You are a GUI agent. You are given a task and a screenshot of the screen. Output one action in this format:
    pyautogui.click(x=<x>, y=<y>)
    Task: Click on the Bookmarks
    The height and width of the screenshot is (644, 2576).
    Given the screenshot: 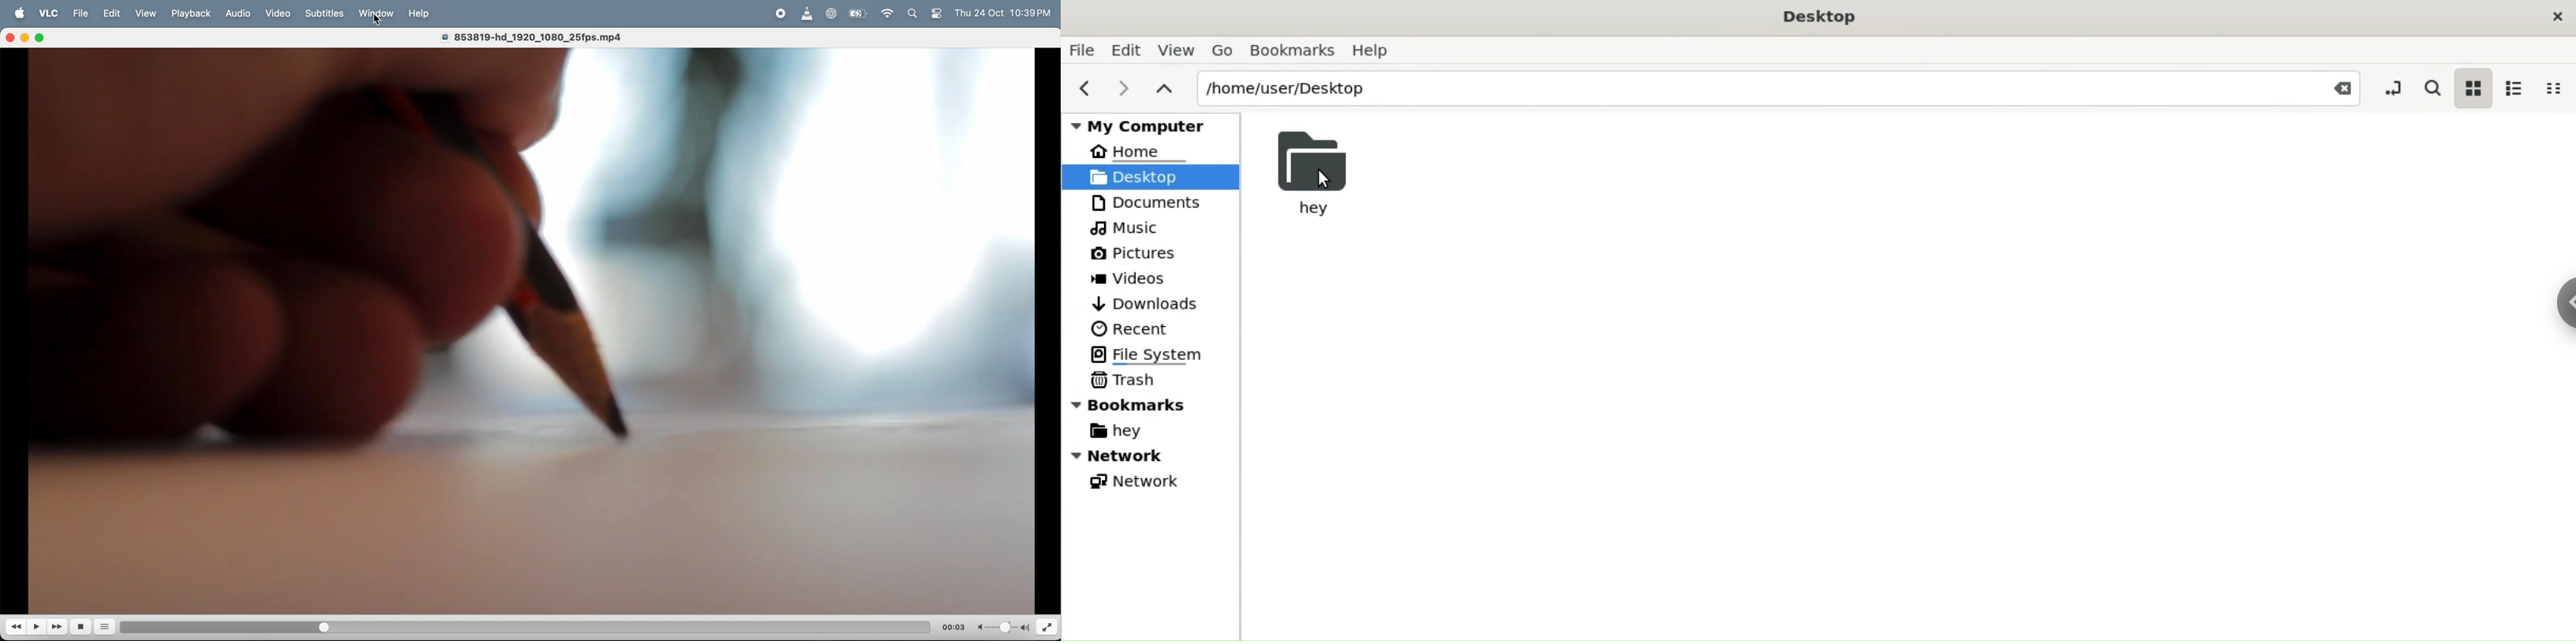 What is the action you would take?
    pyautogui.click(x=1294, y=49)
    